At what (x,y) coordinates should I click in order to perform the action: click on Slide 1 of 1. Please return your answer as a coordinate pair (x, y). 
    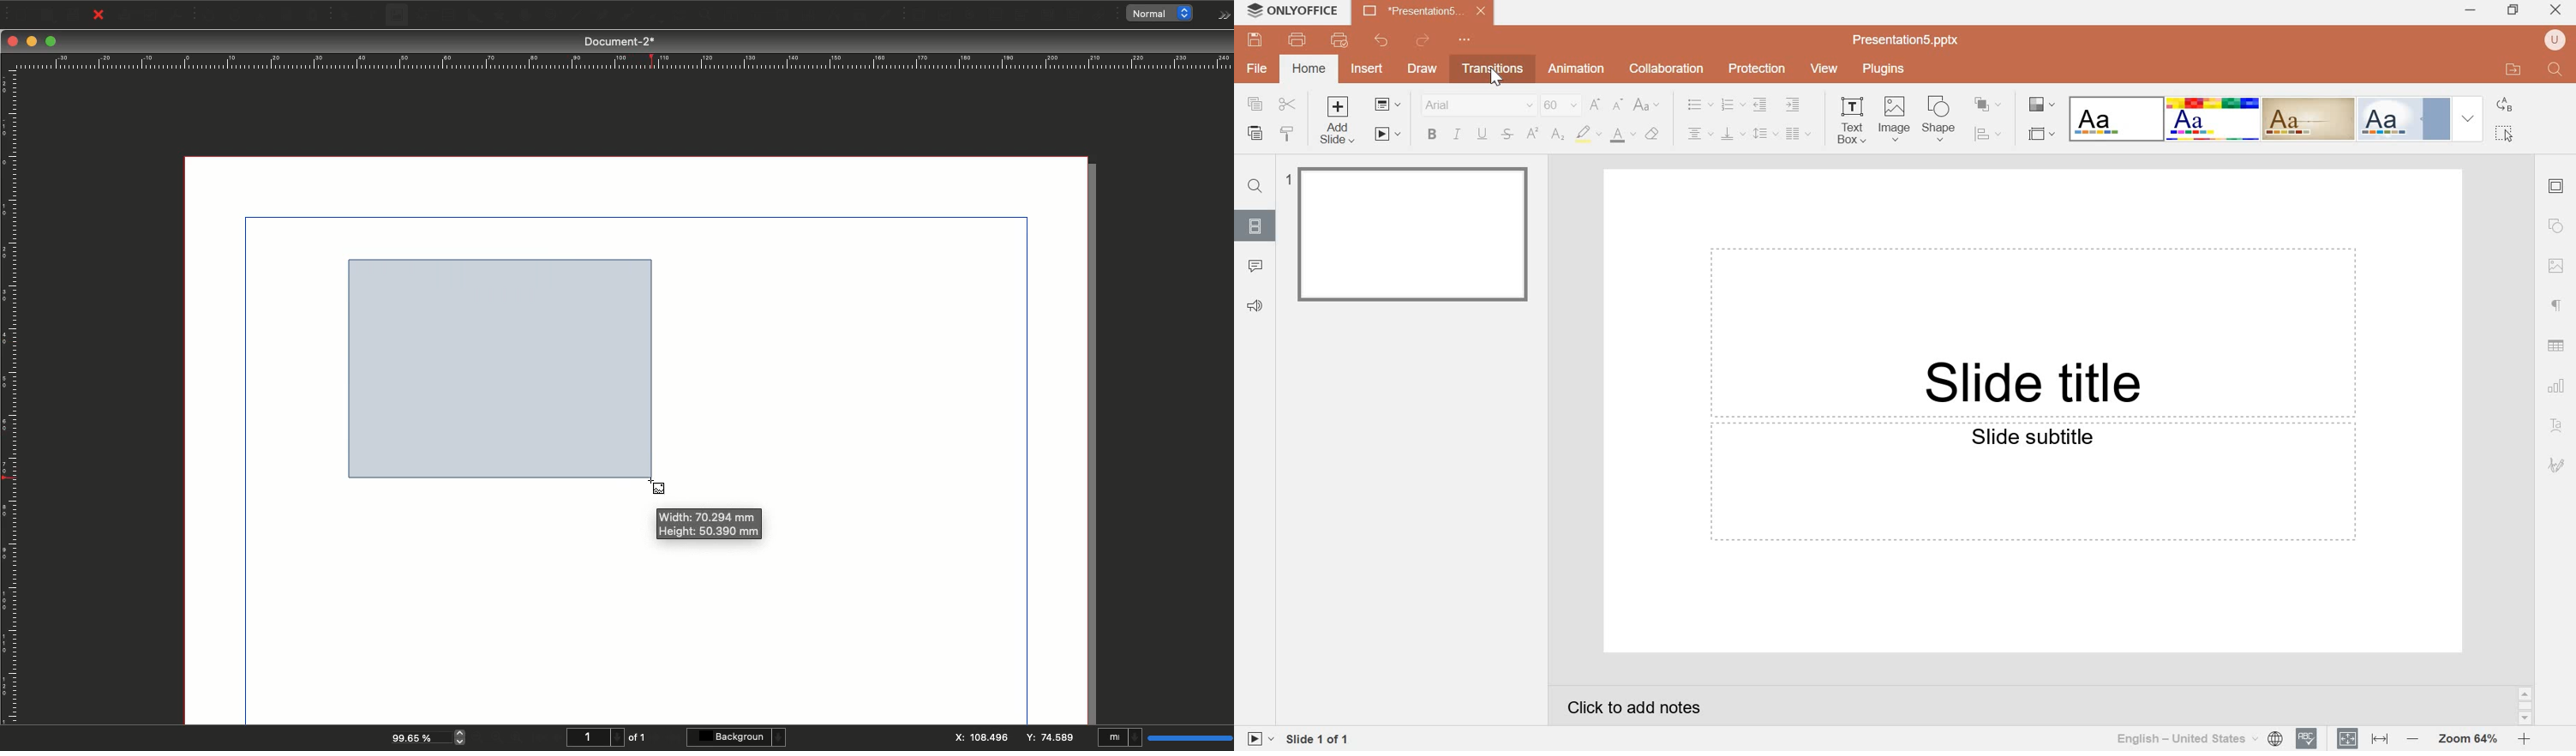
    Looking at the image, I should click on (1320, 741).